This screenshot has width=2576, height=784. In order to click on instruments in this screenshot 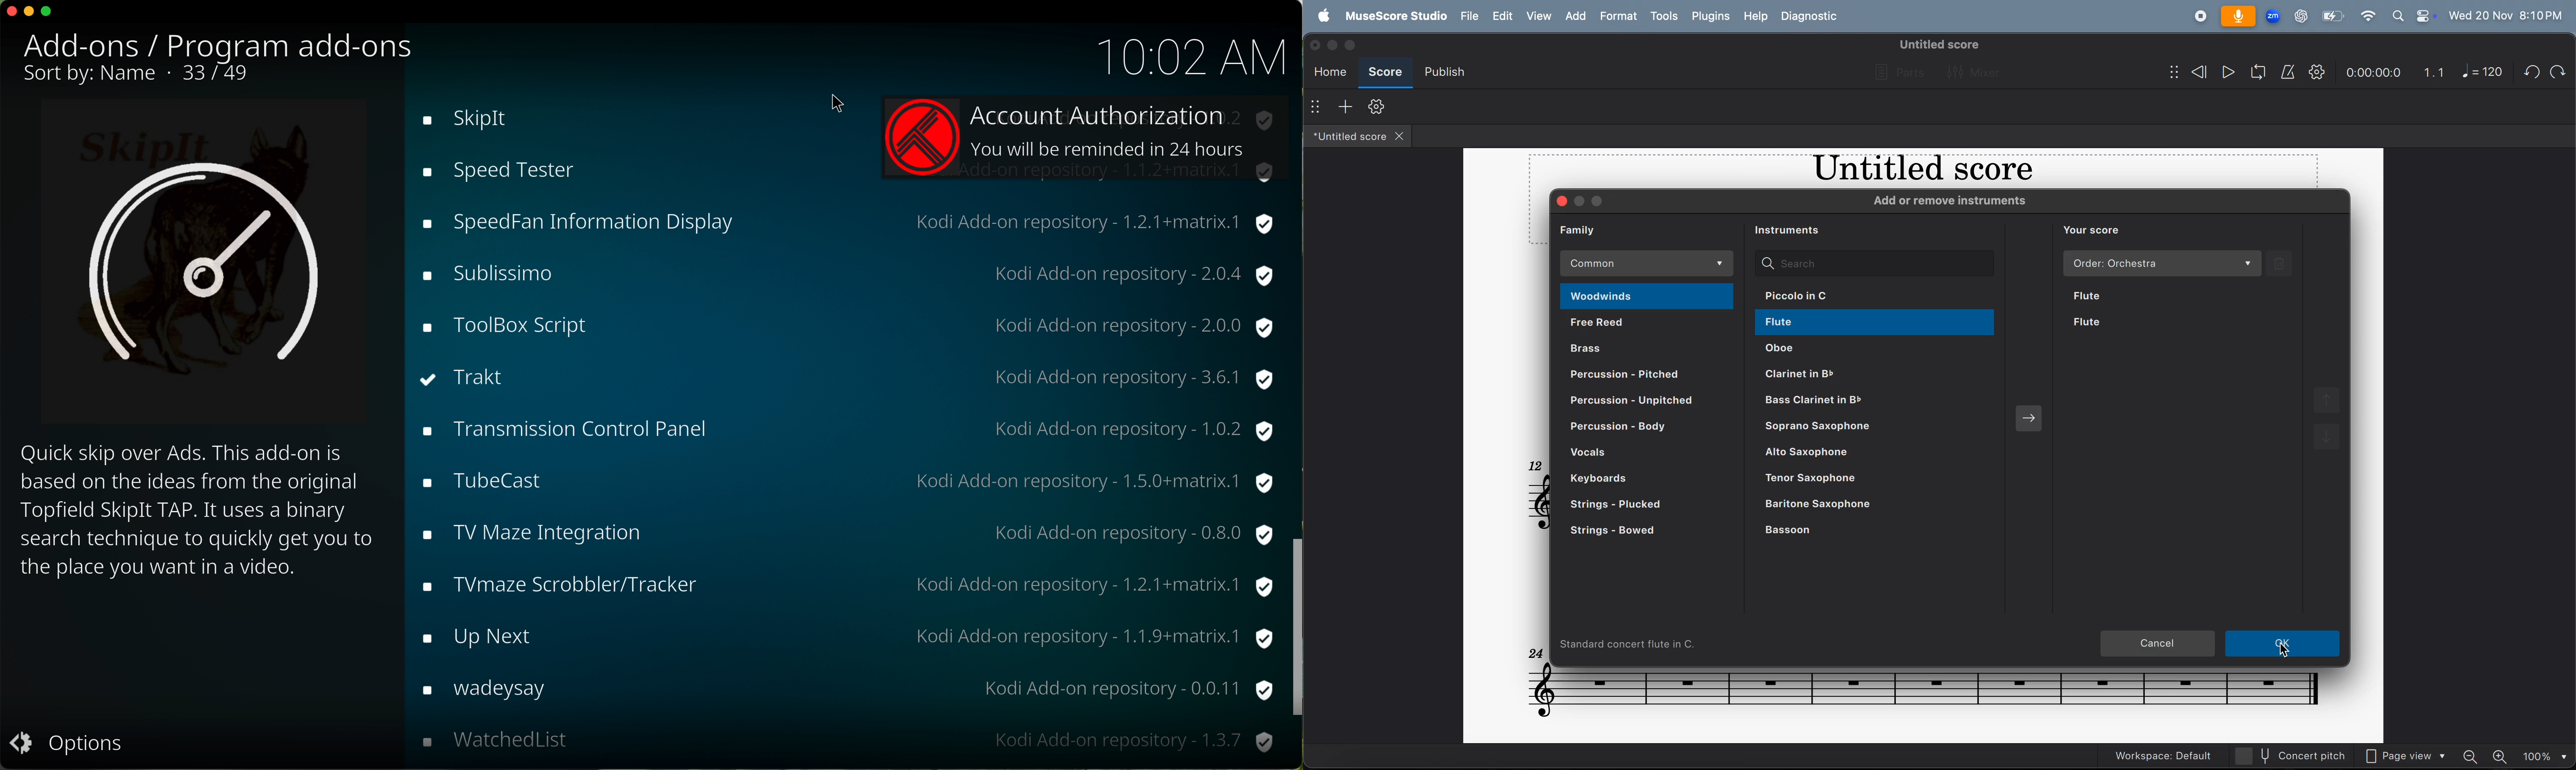, I will do `click(1792, 228)`.